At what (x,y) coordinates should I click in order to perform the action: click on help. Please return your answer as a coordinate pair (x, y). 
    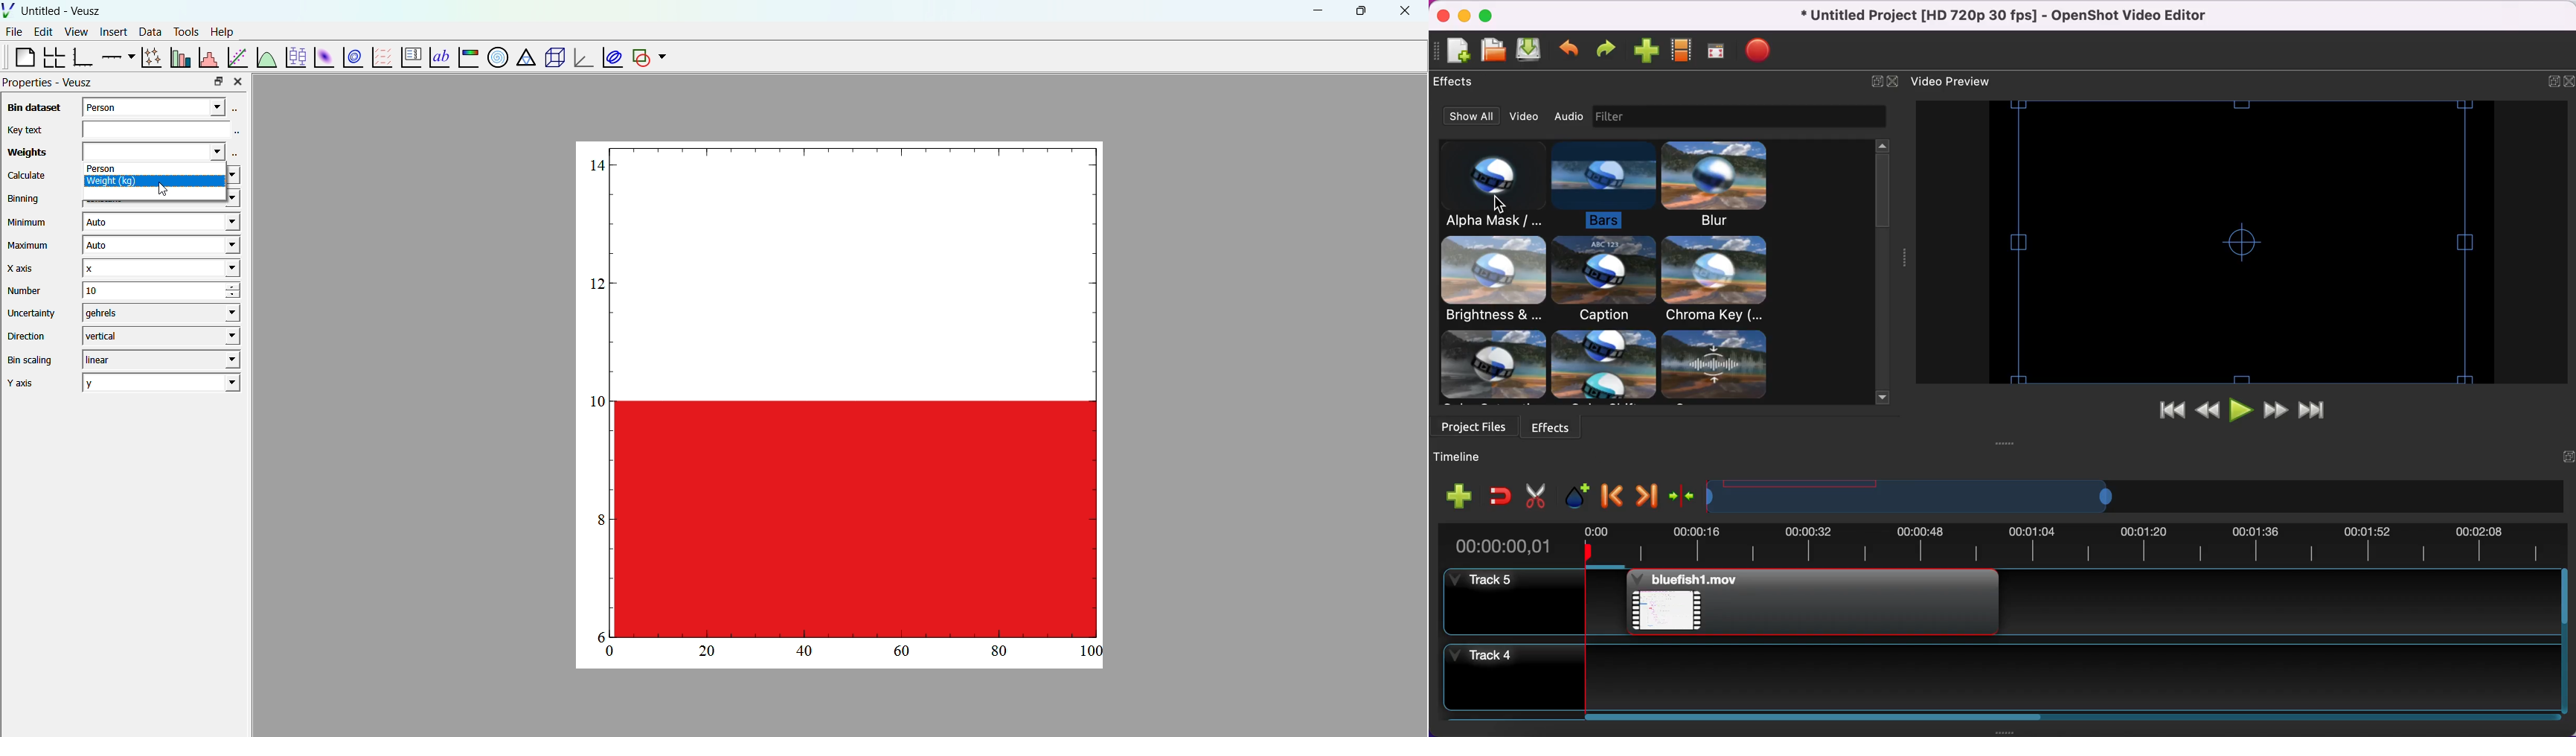
    Looking at the image, I should click on (222, 31).